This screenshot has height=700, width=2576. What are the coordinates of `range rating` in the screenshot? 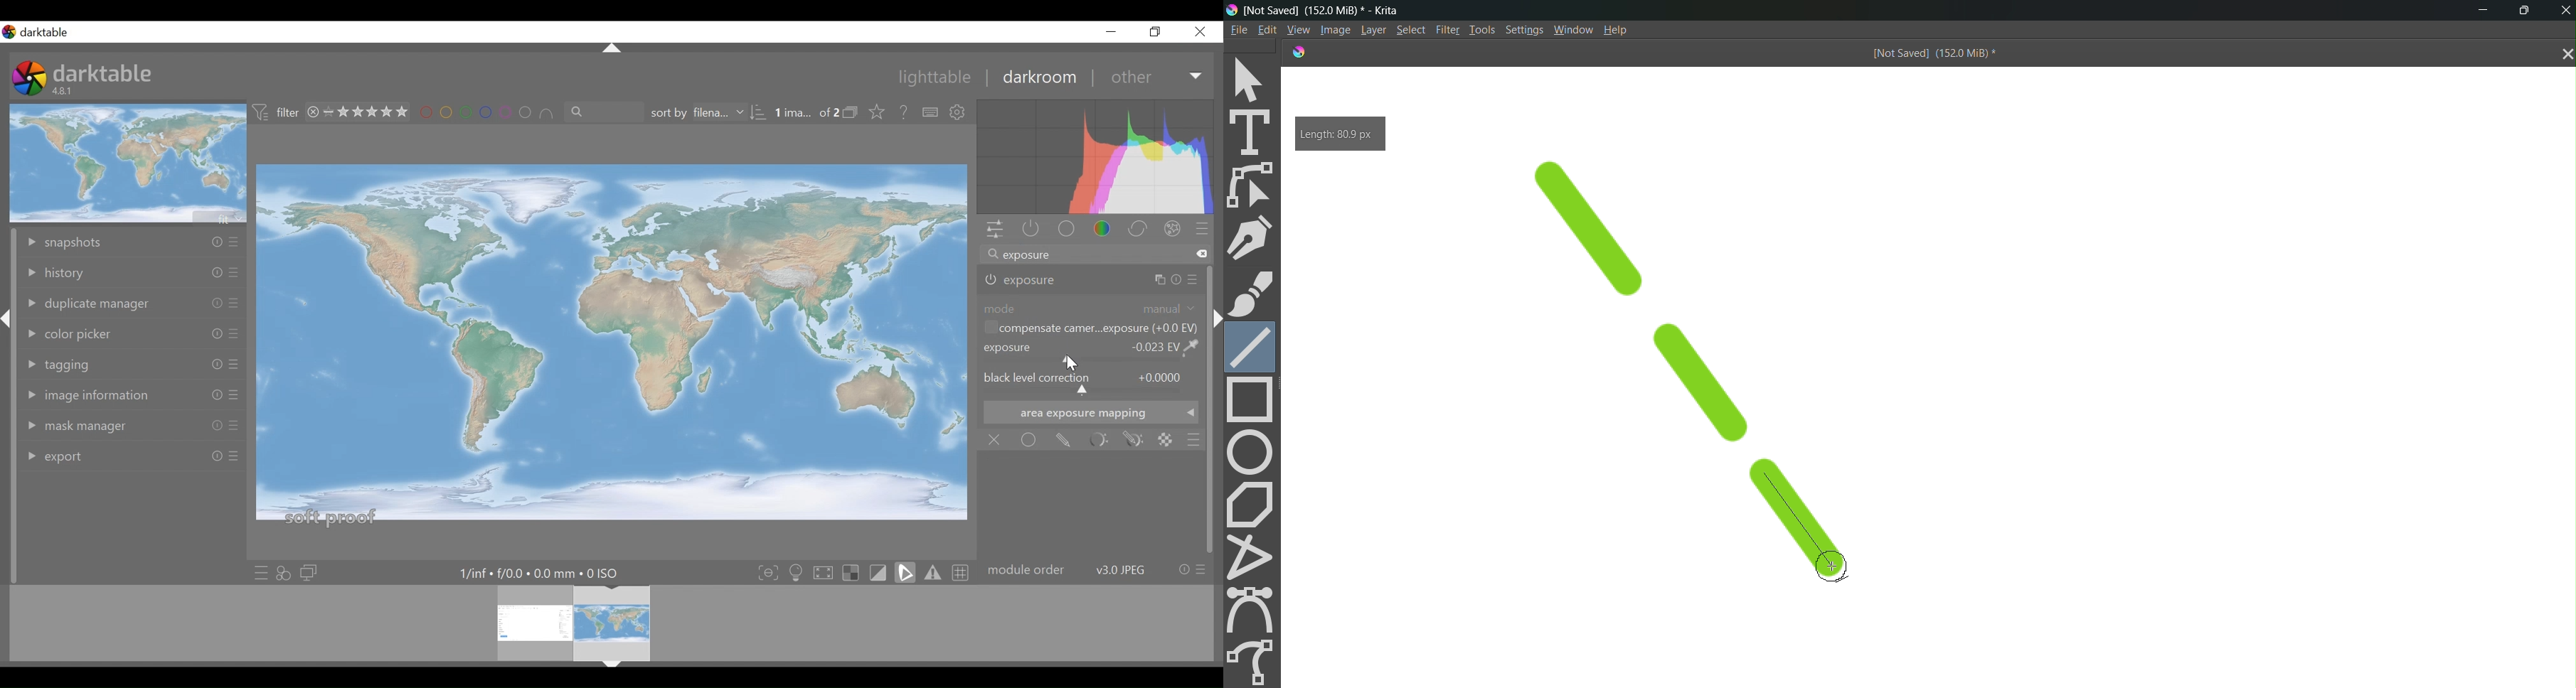 It's located at (360, 113).